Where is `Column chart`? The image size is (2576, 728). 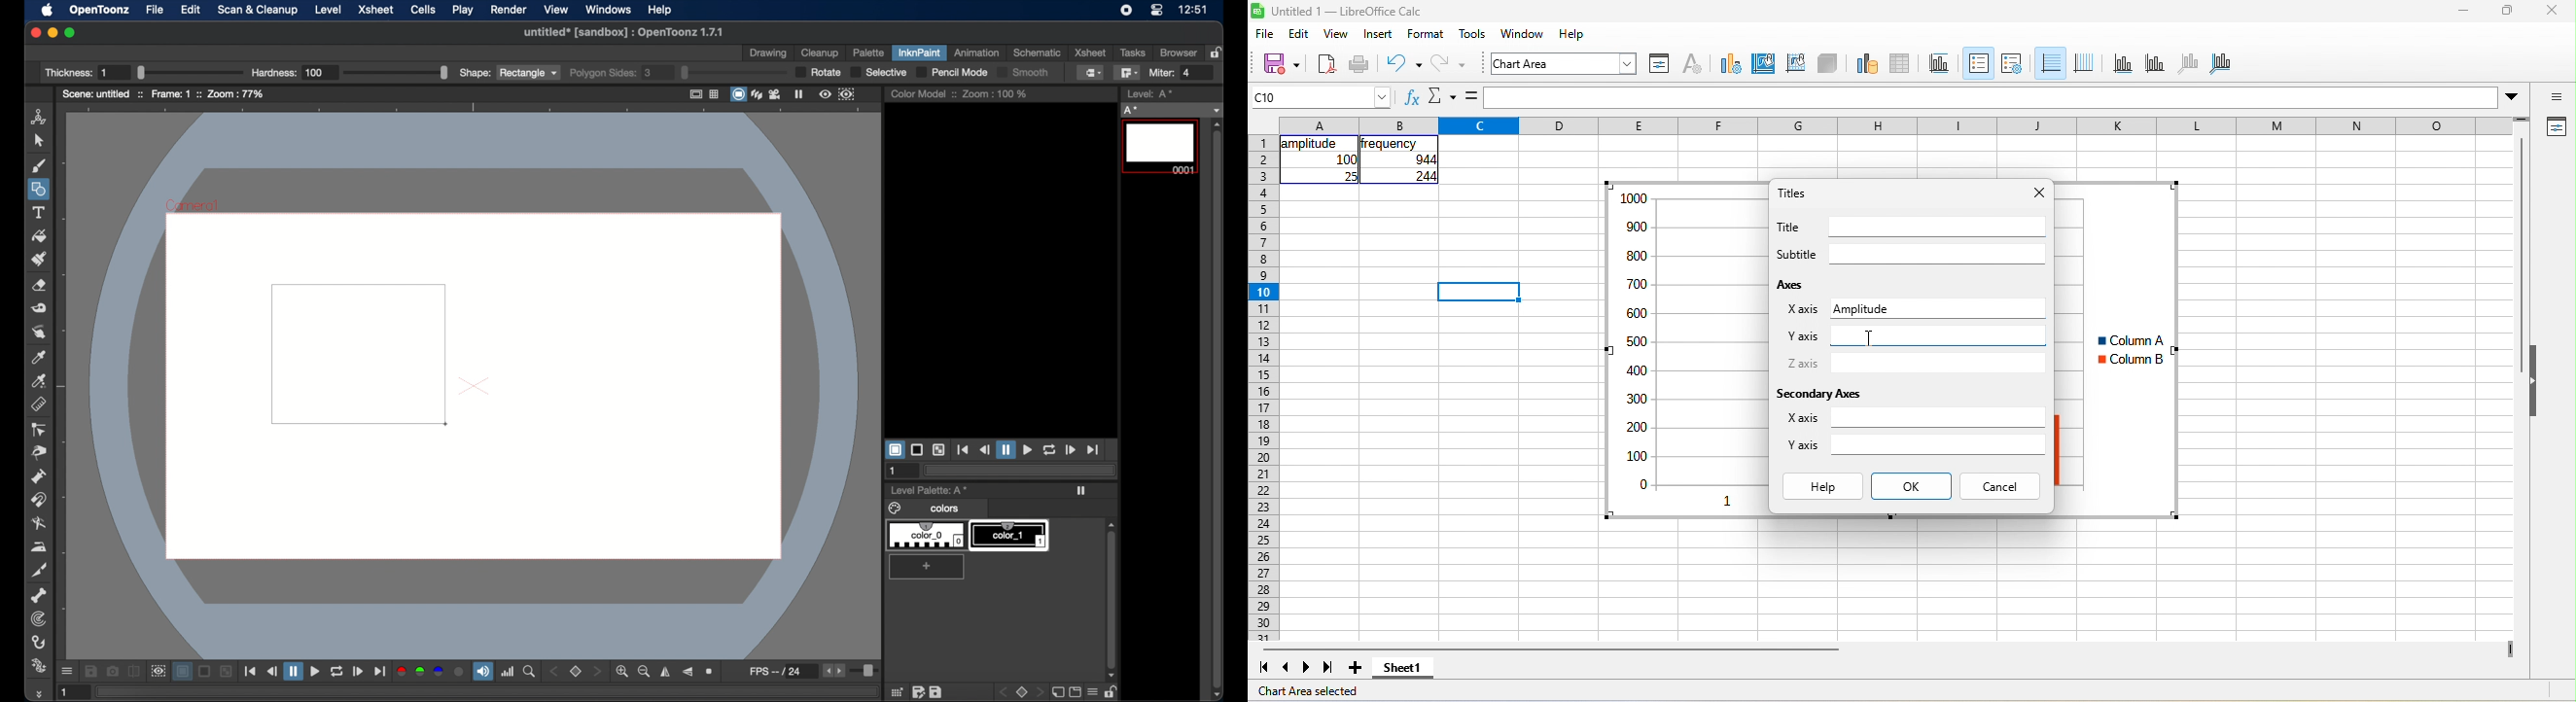 Column chart is located at coordinates (1685, 350).